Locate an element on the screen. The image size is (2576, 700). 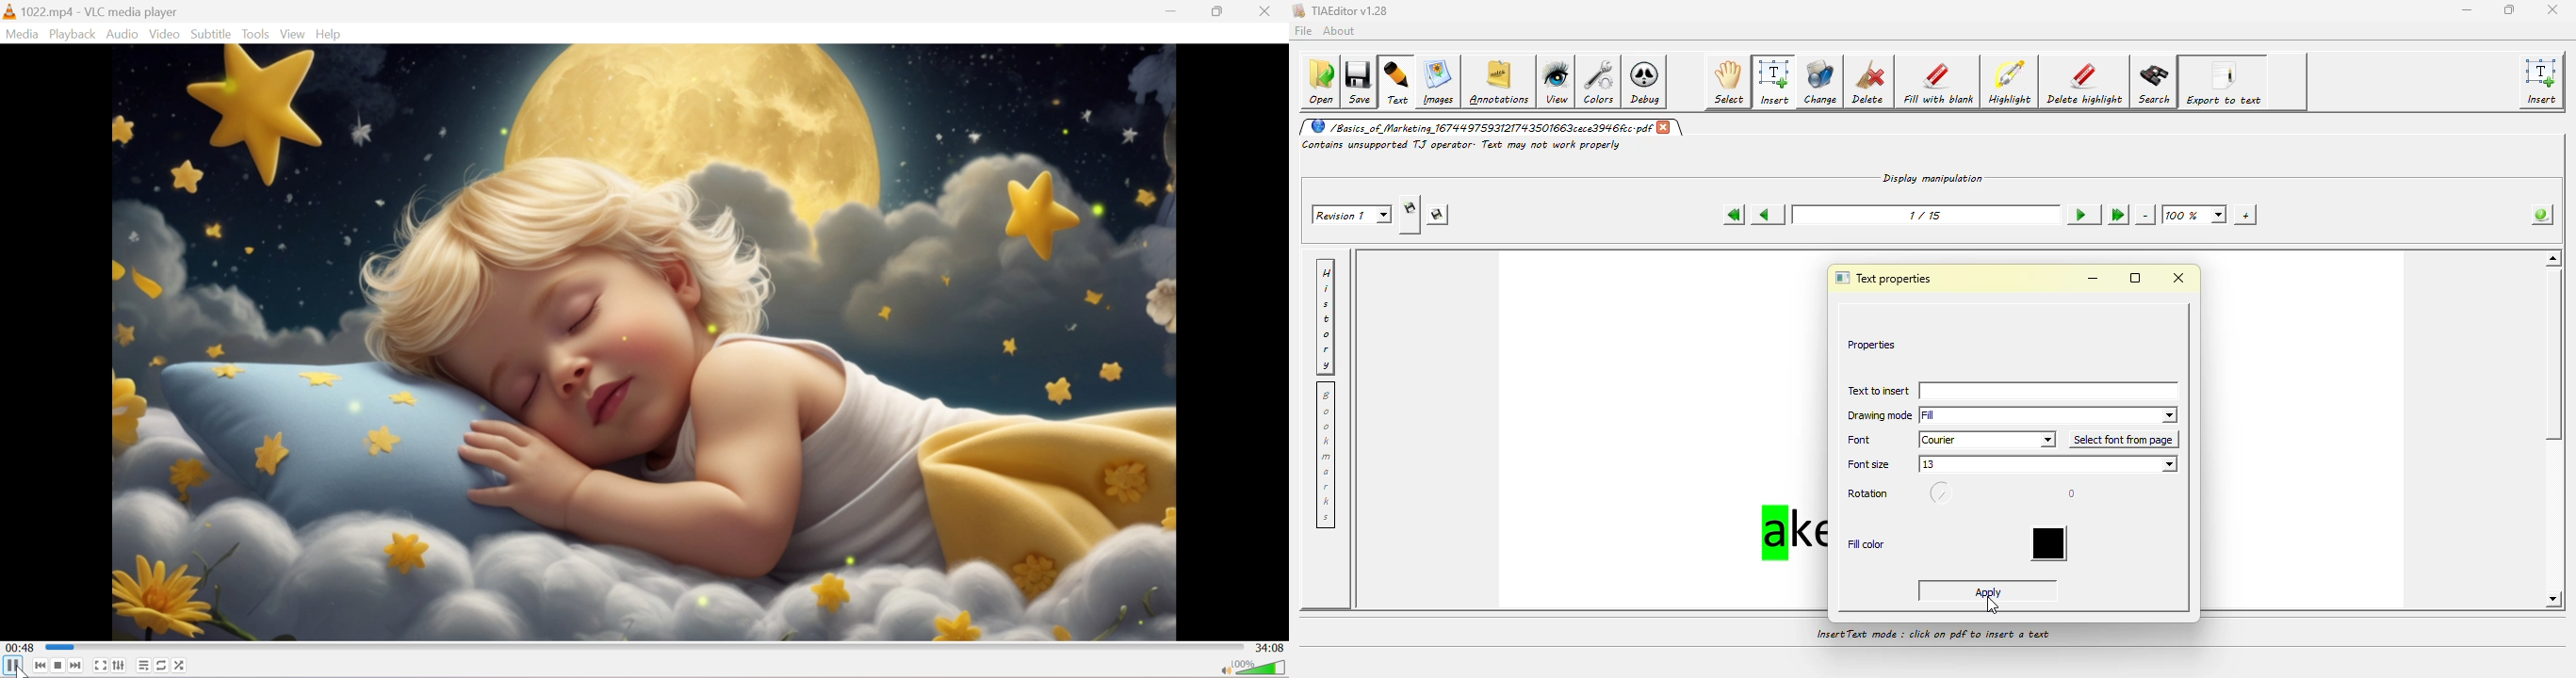
Properties is located at coordinates (1872, 344).